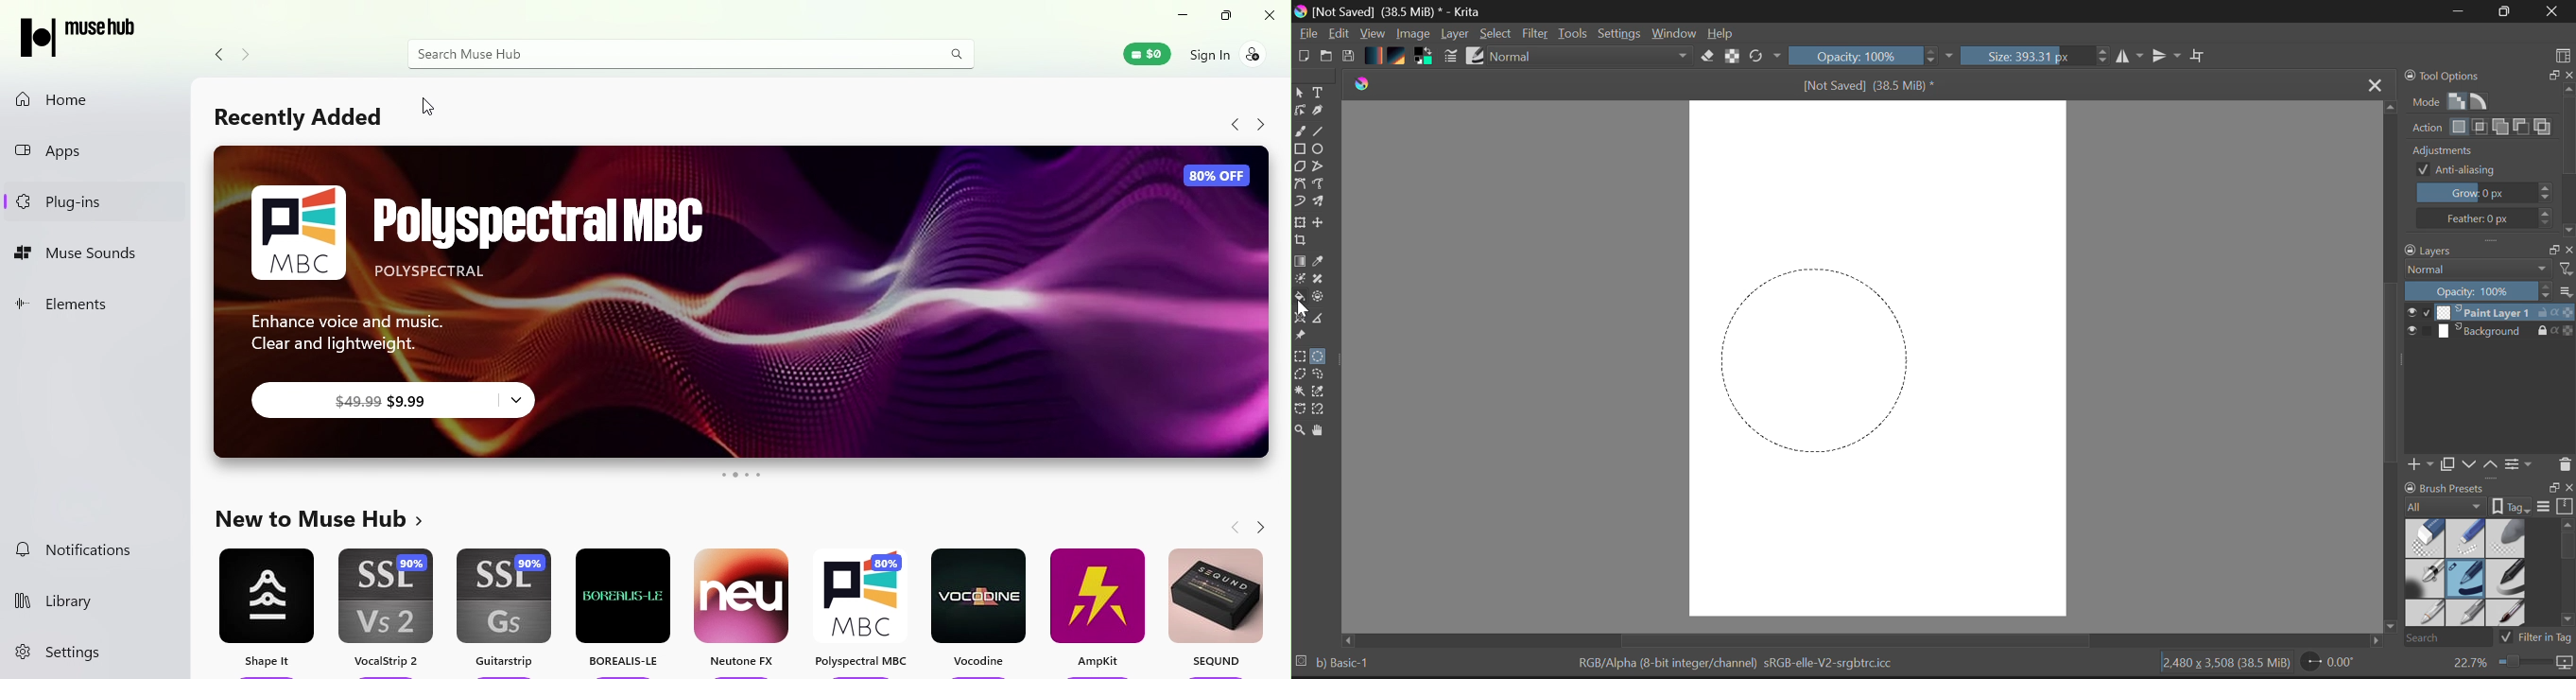 This screenshot has height=700, width=2576. What do you see at coordinates (267, 614) in the screenshot?
I see `Shape it` at bounding box center [267, 614].